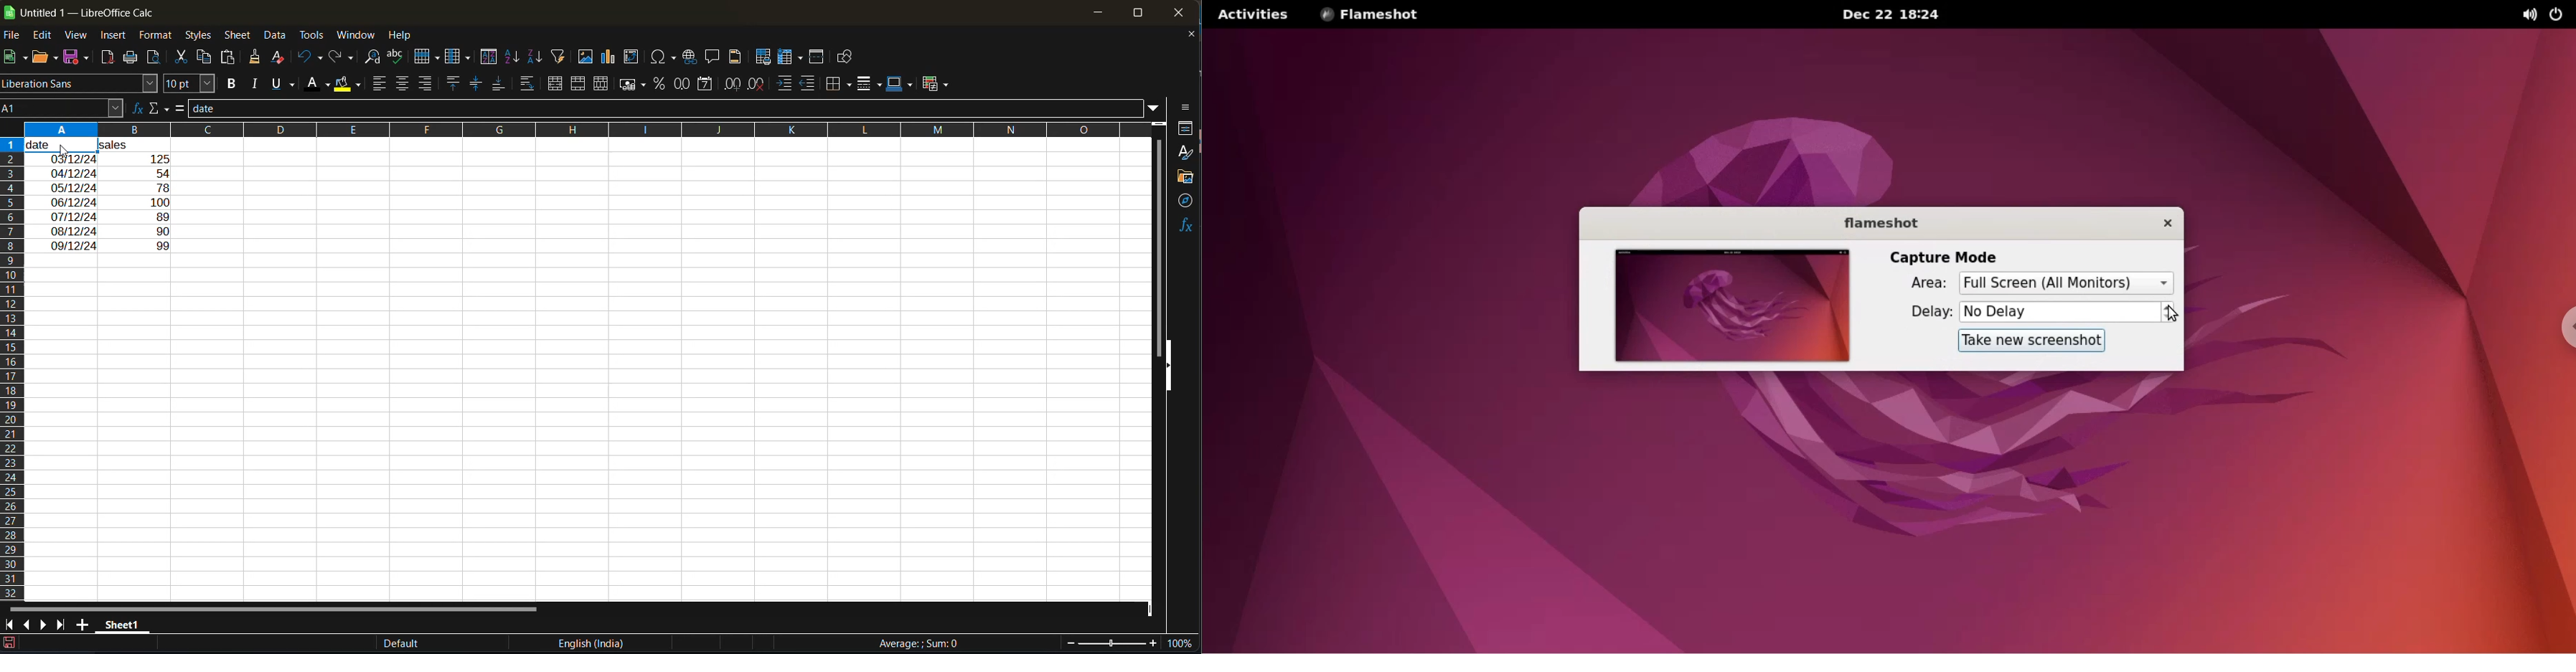 The image size is (2576, 672). I want to click on align right, so click(425, 83).